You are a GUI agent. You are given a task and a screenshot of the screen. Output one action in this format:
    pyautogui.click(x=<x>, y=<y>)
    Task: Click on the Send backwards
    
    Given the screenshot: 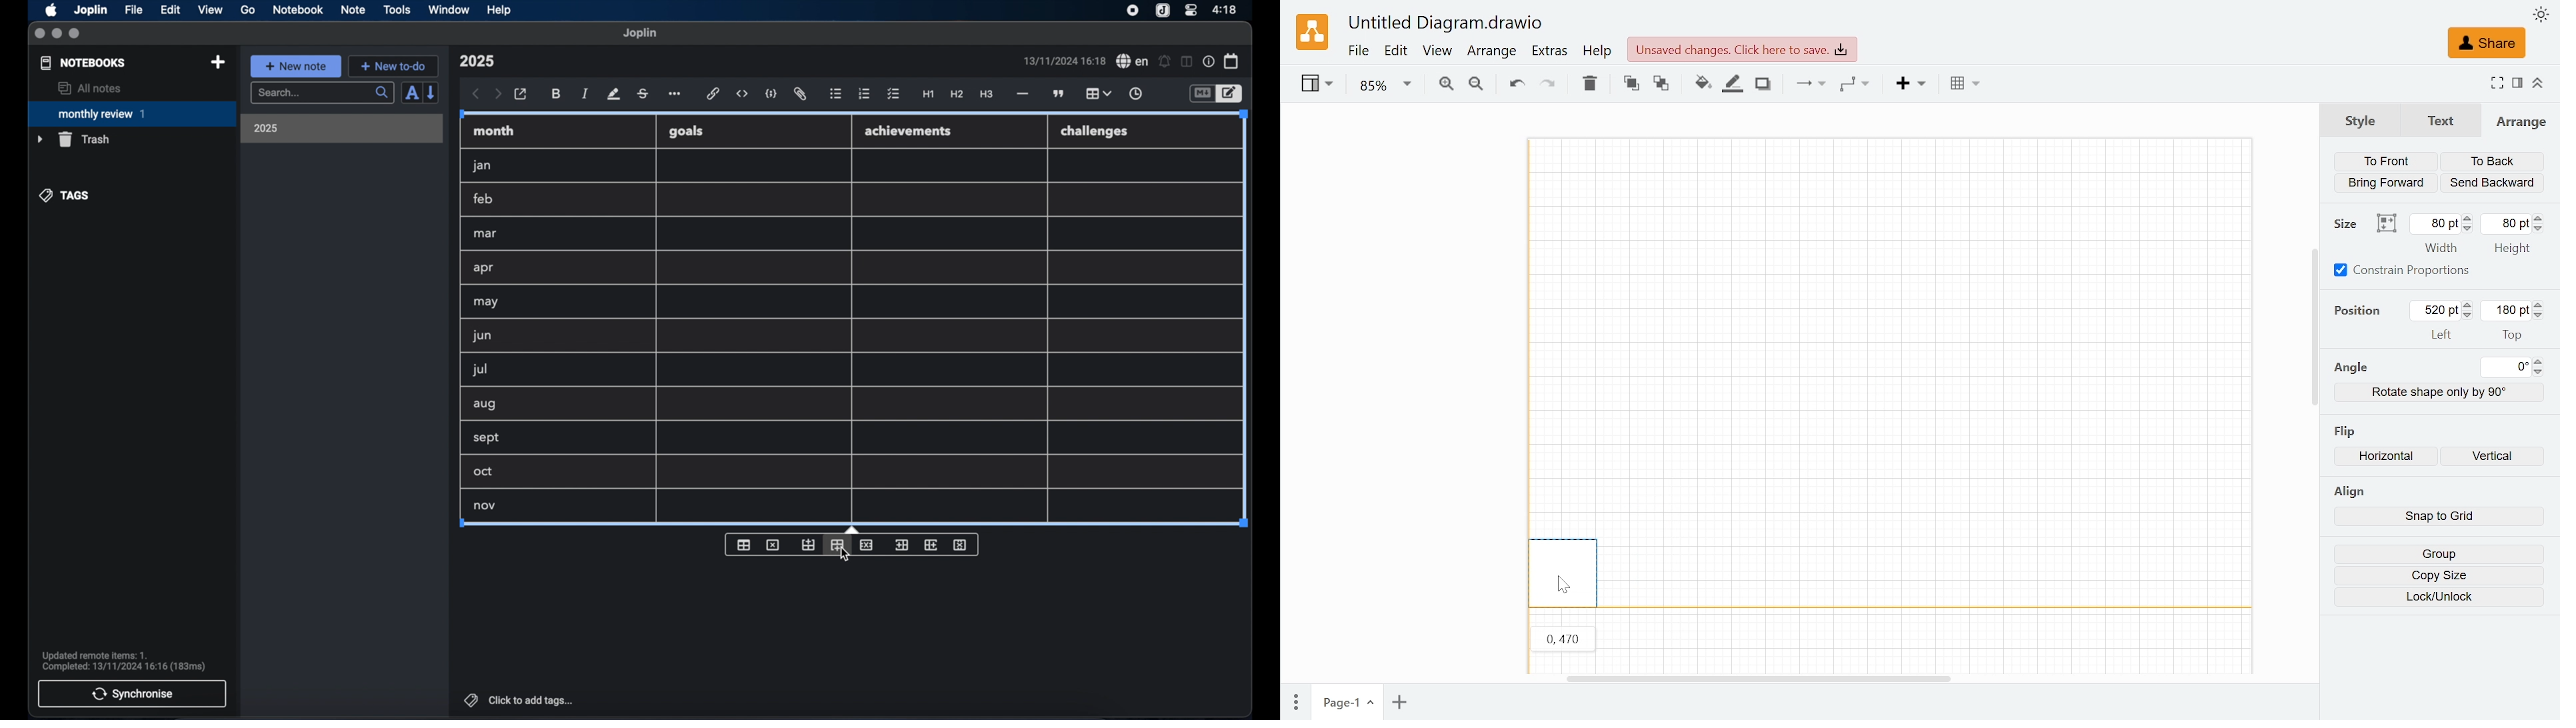 What is the action you would take?
    pyautogui.click(x=2492, y=183)
    